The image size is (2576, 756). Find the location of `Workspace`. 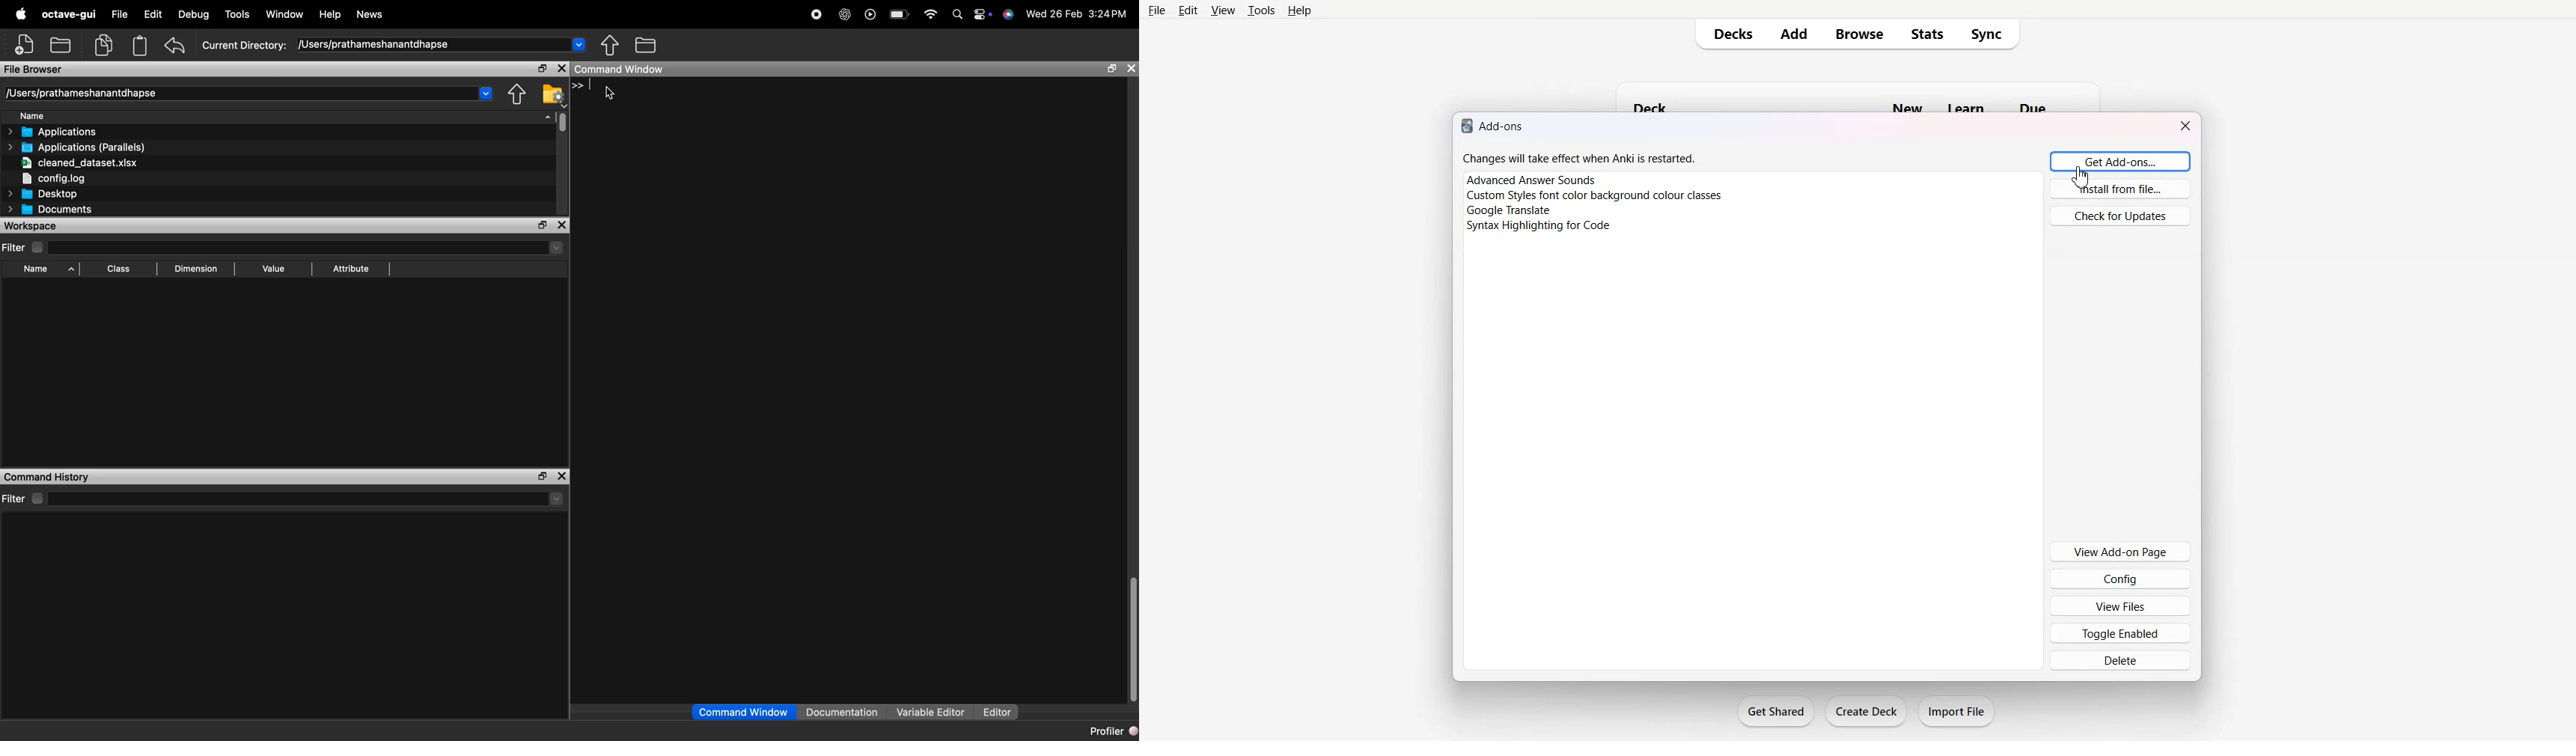

Workspace is located at coordinates (37, 226).